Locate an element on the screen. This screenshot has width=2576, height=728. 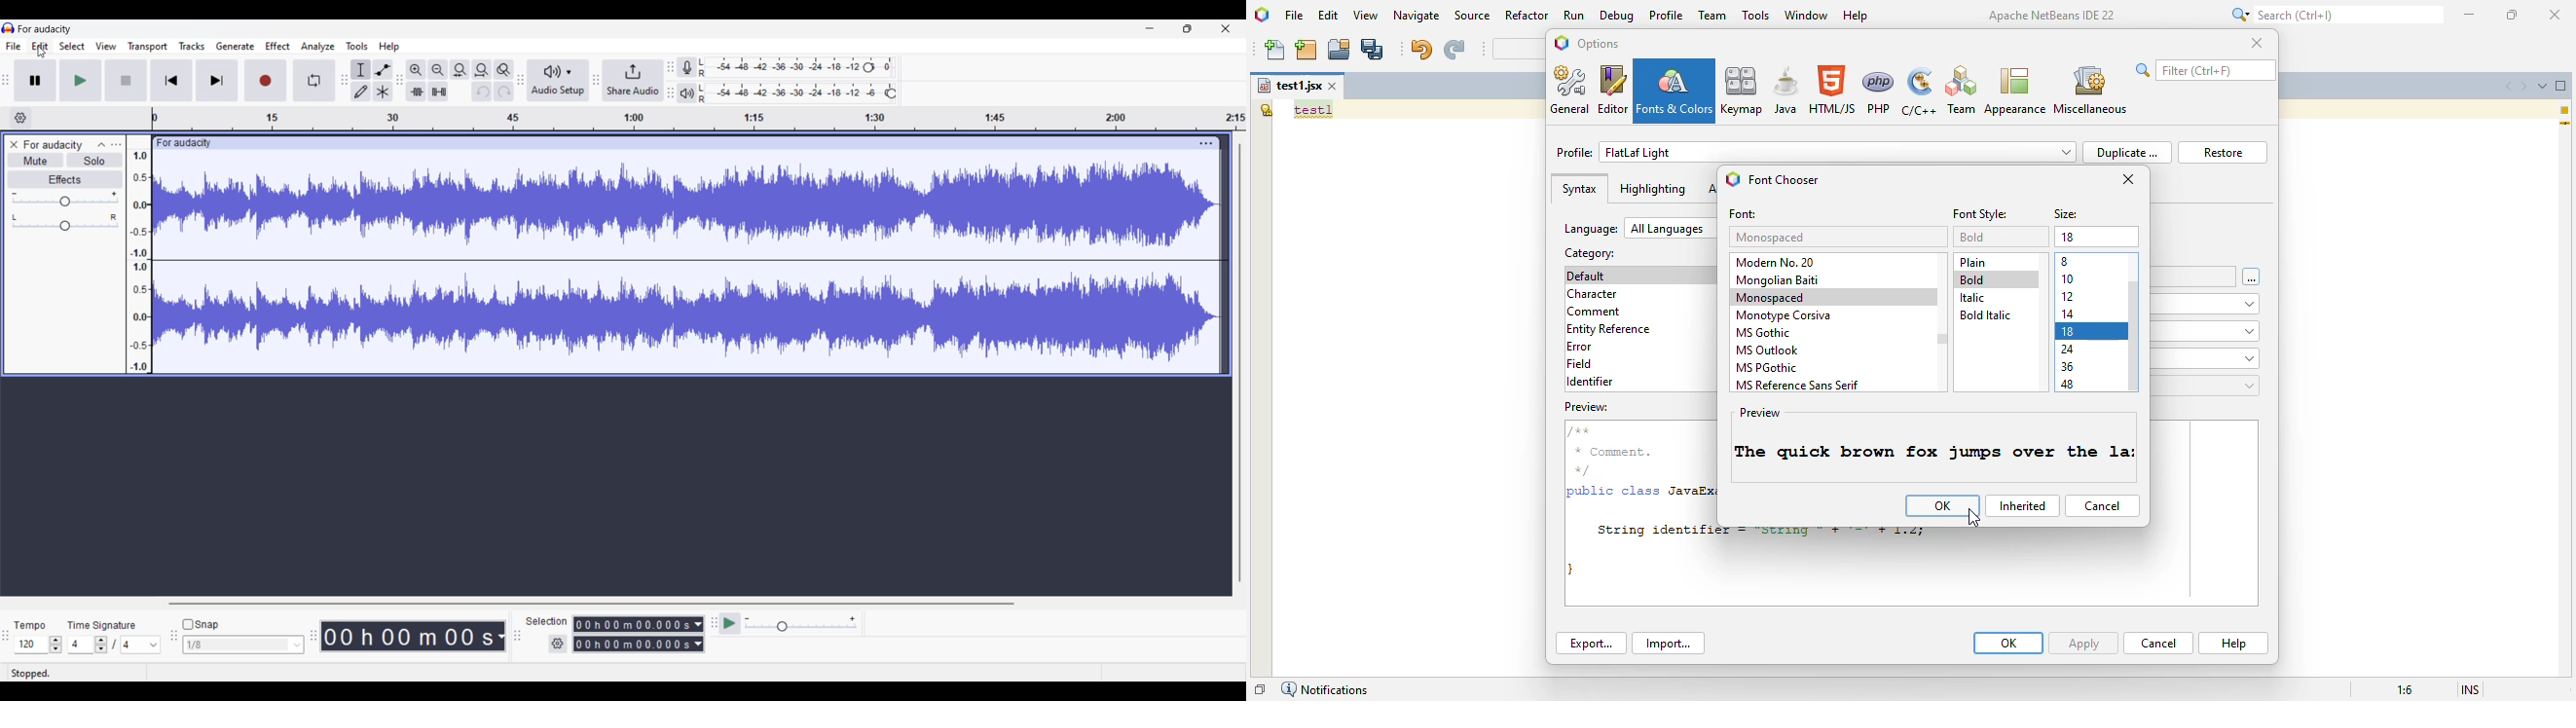
Snap options is located at coordinates (244, 645).